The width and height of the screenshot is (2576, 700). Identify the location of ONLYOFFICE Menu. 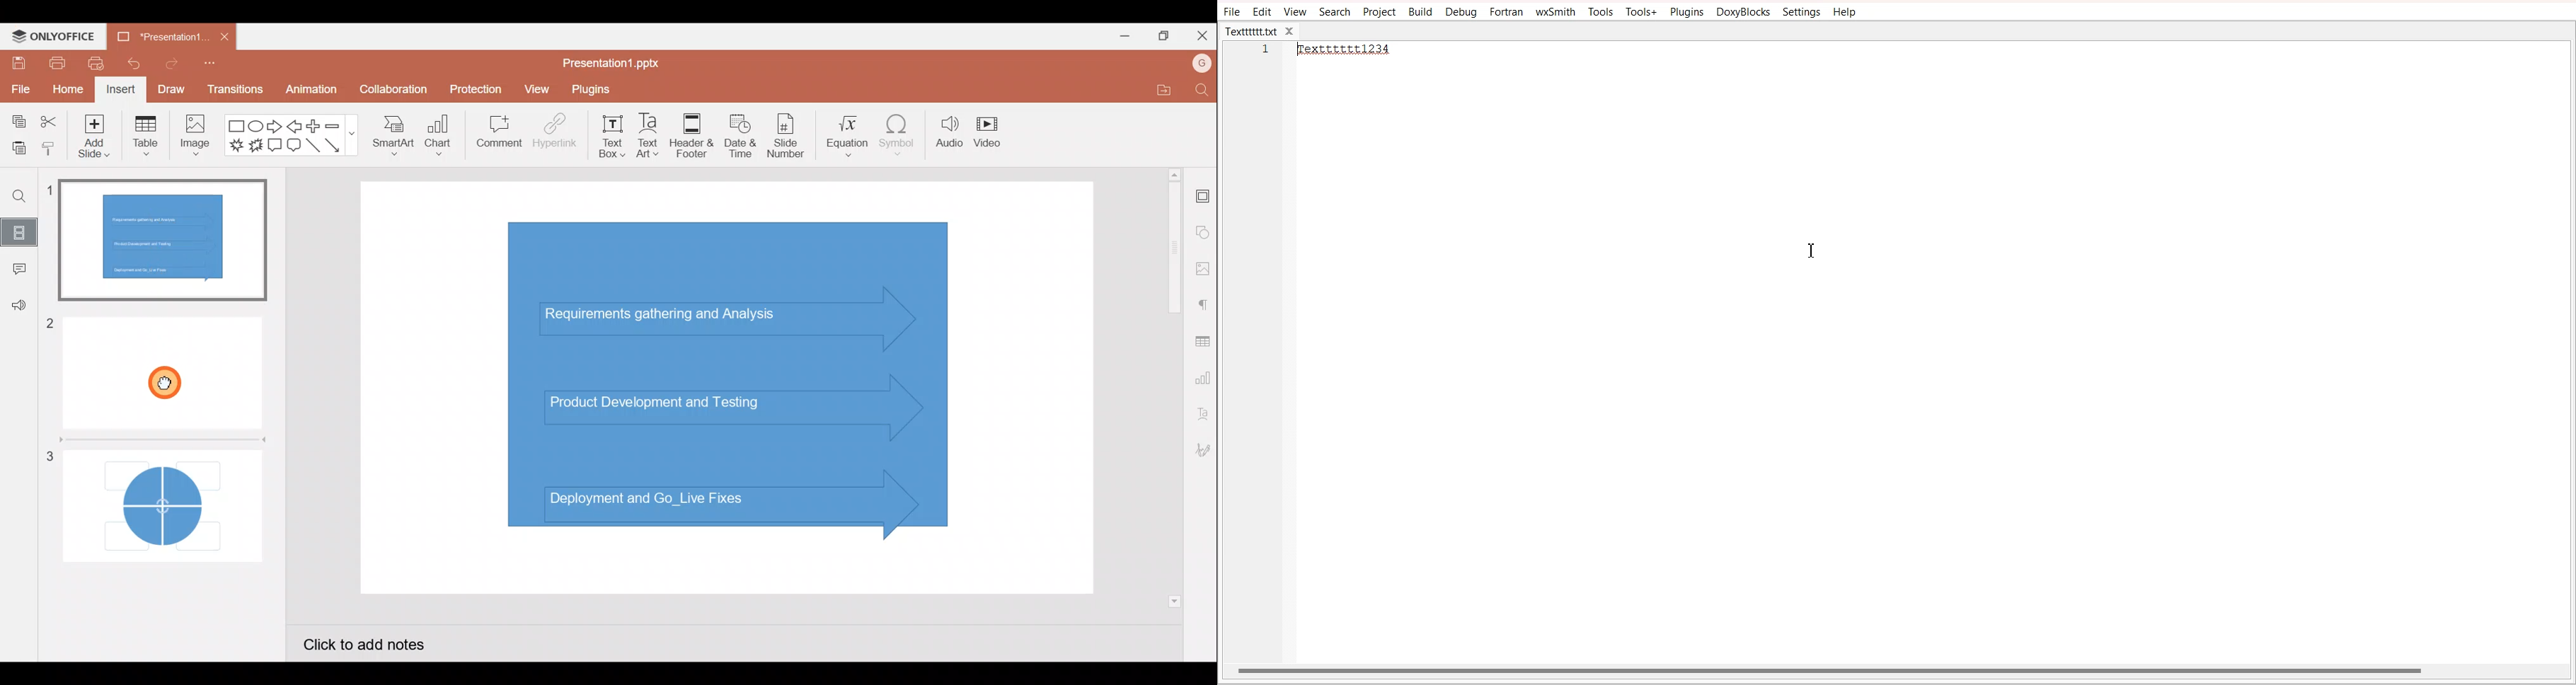
(60, 37).